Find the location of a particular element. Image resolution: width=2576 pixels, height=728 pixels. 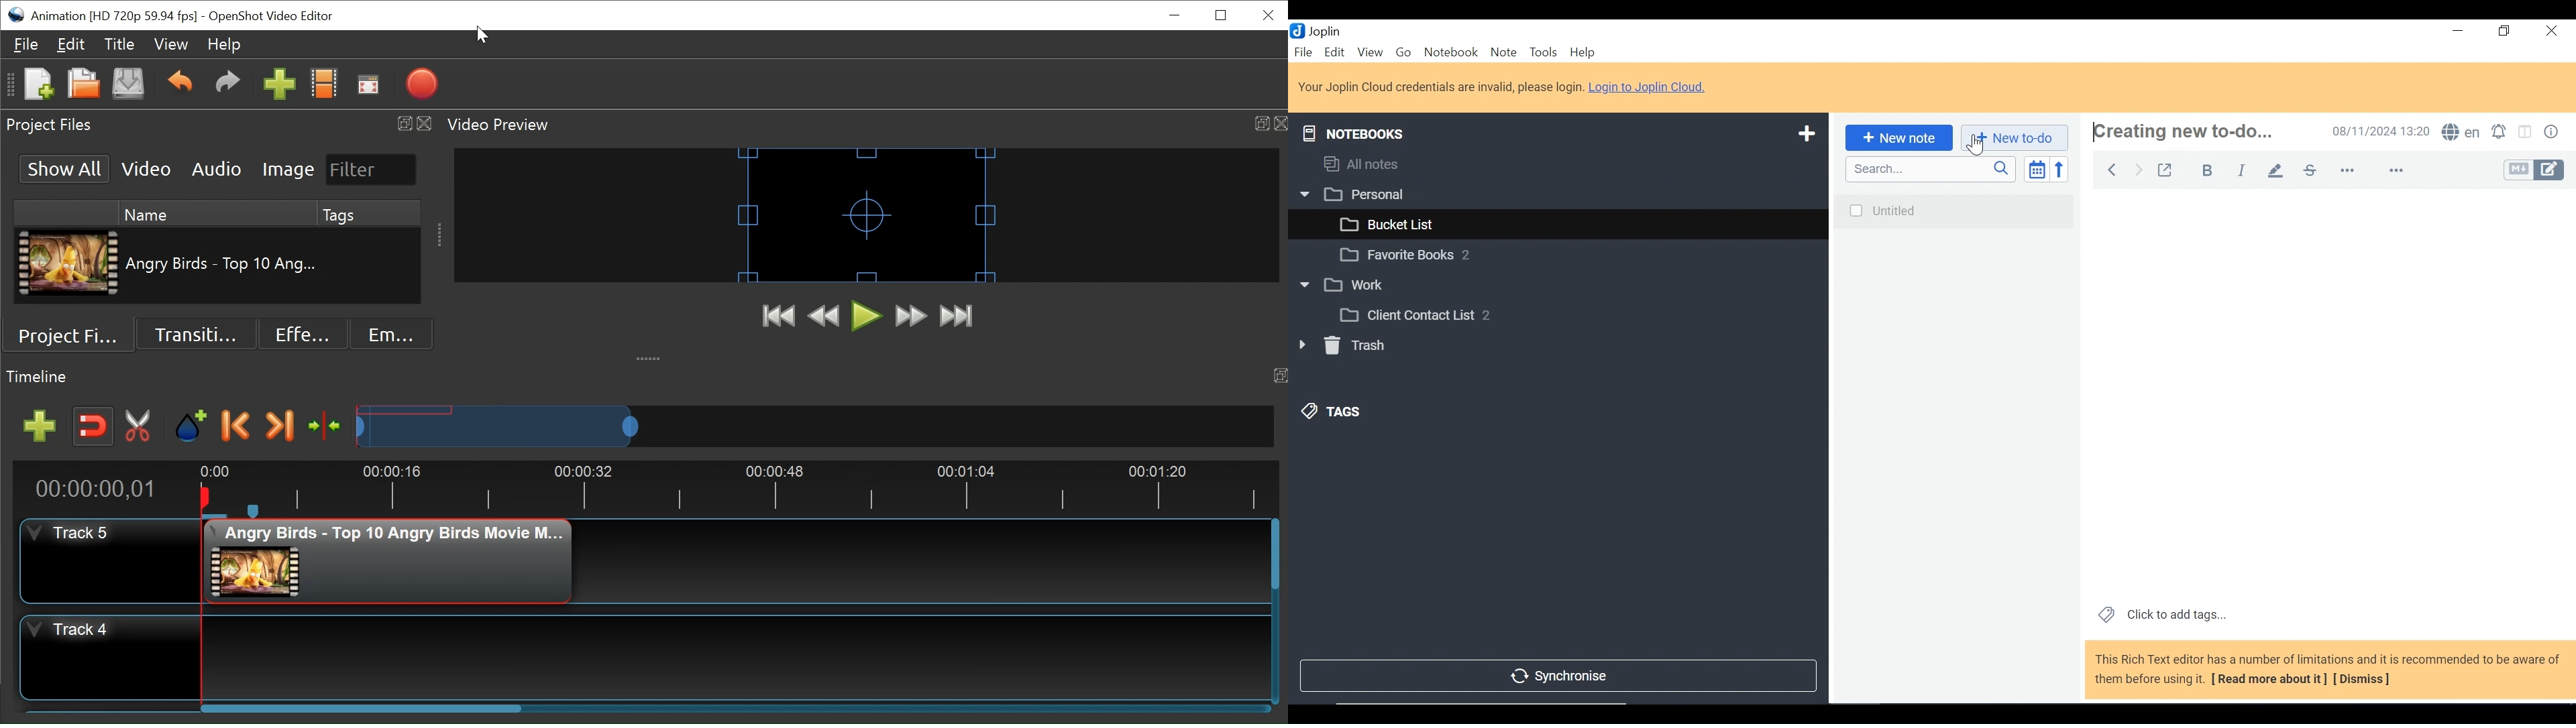

Notebook is located at coordinates (1450, 53).